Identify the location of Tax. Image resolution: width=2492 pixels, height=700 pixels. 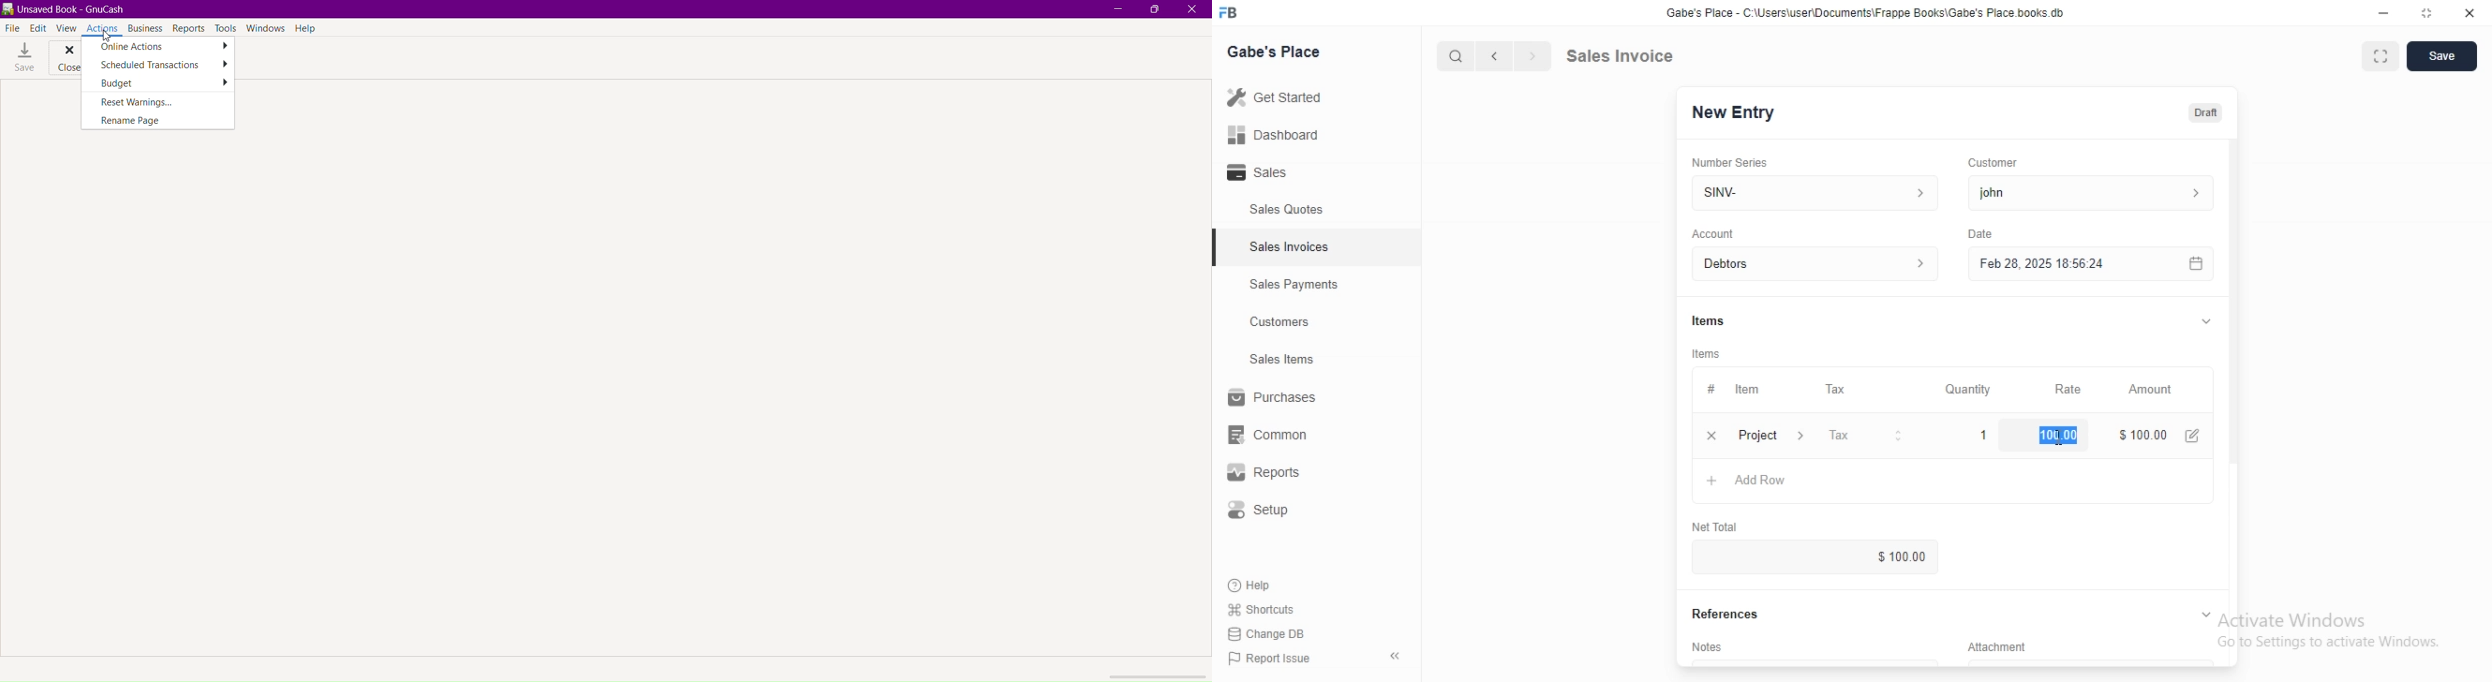
(1840, 390).